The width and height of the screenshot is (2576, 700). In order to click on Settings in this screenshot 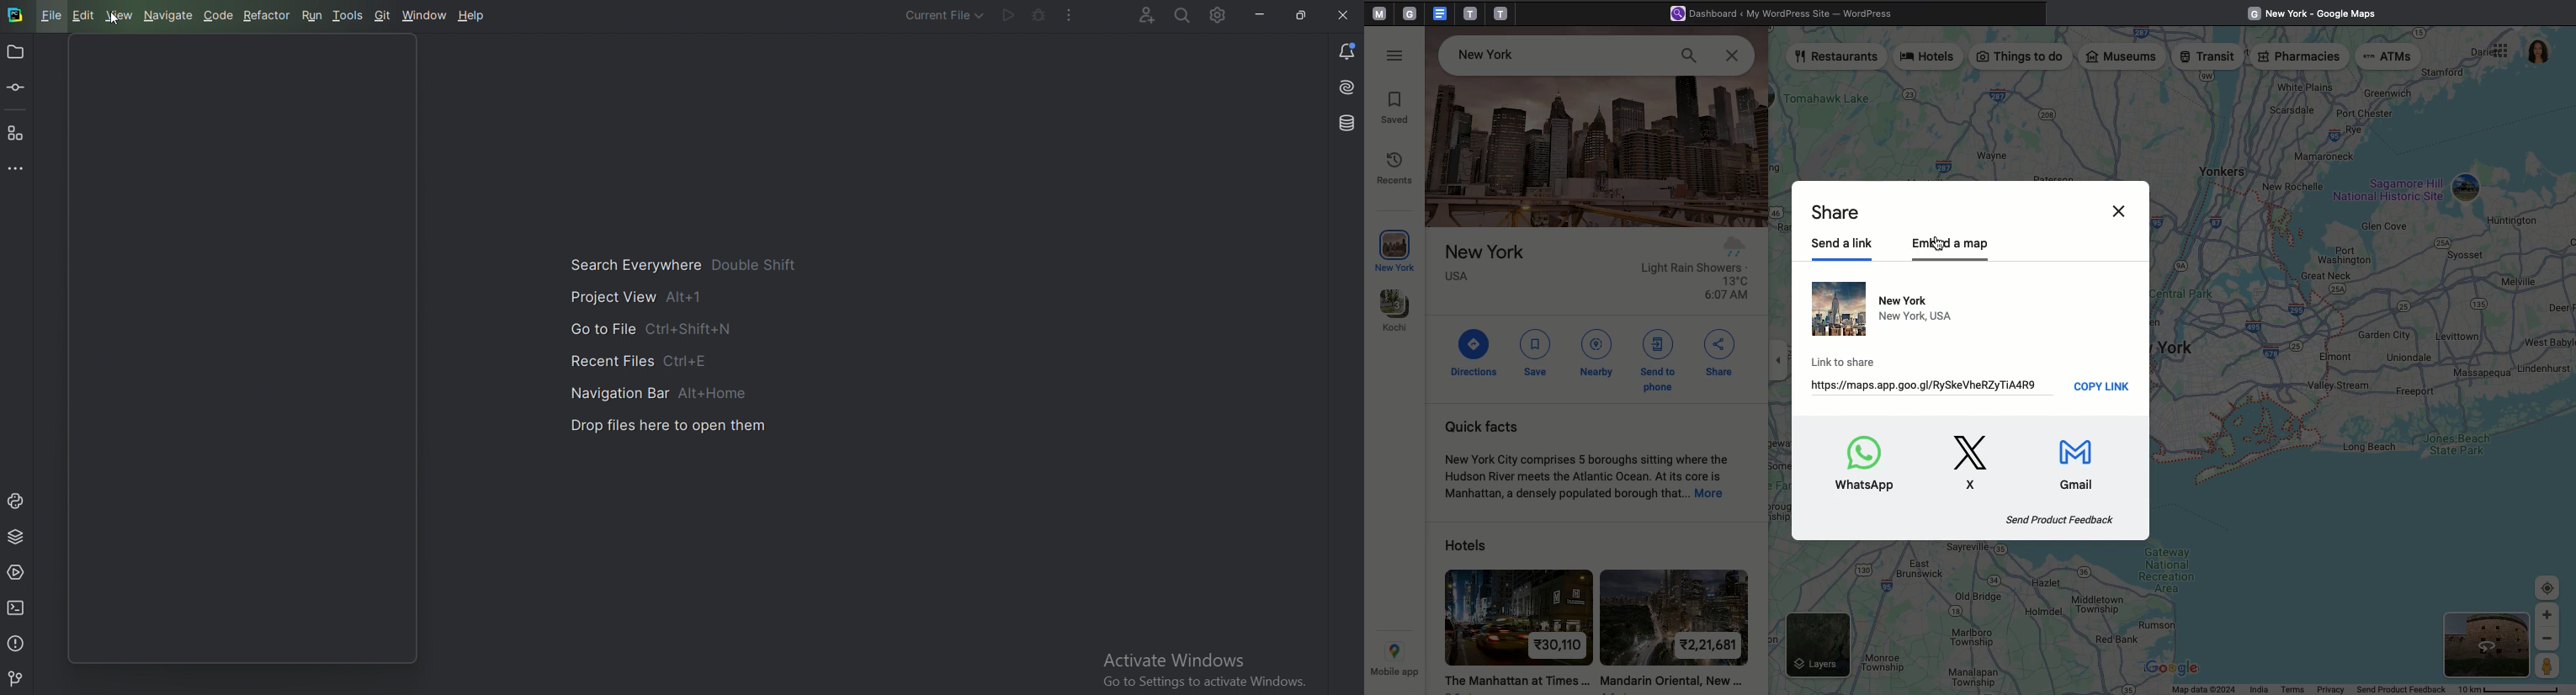, I will do `click(1221, 17)`.